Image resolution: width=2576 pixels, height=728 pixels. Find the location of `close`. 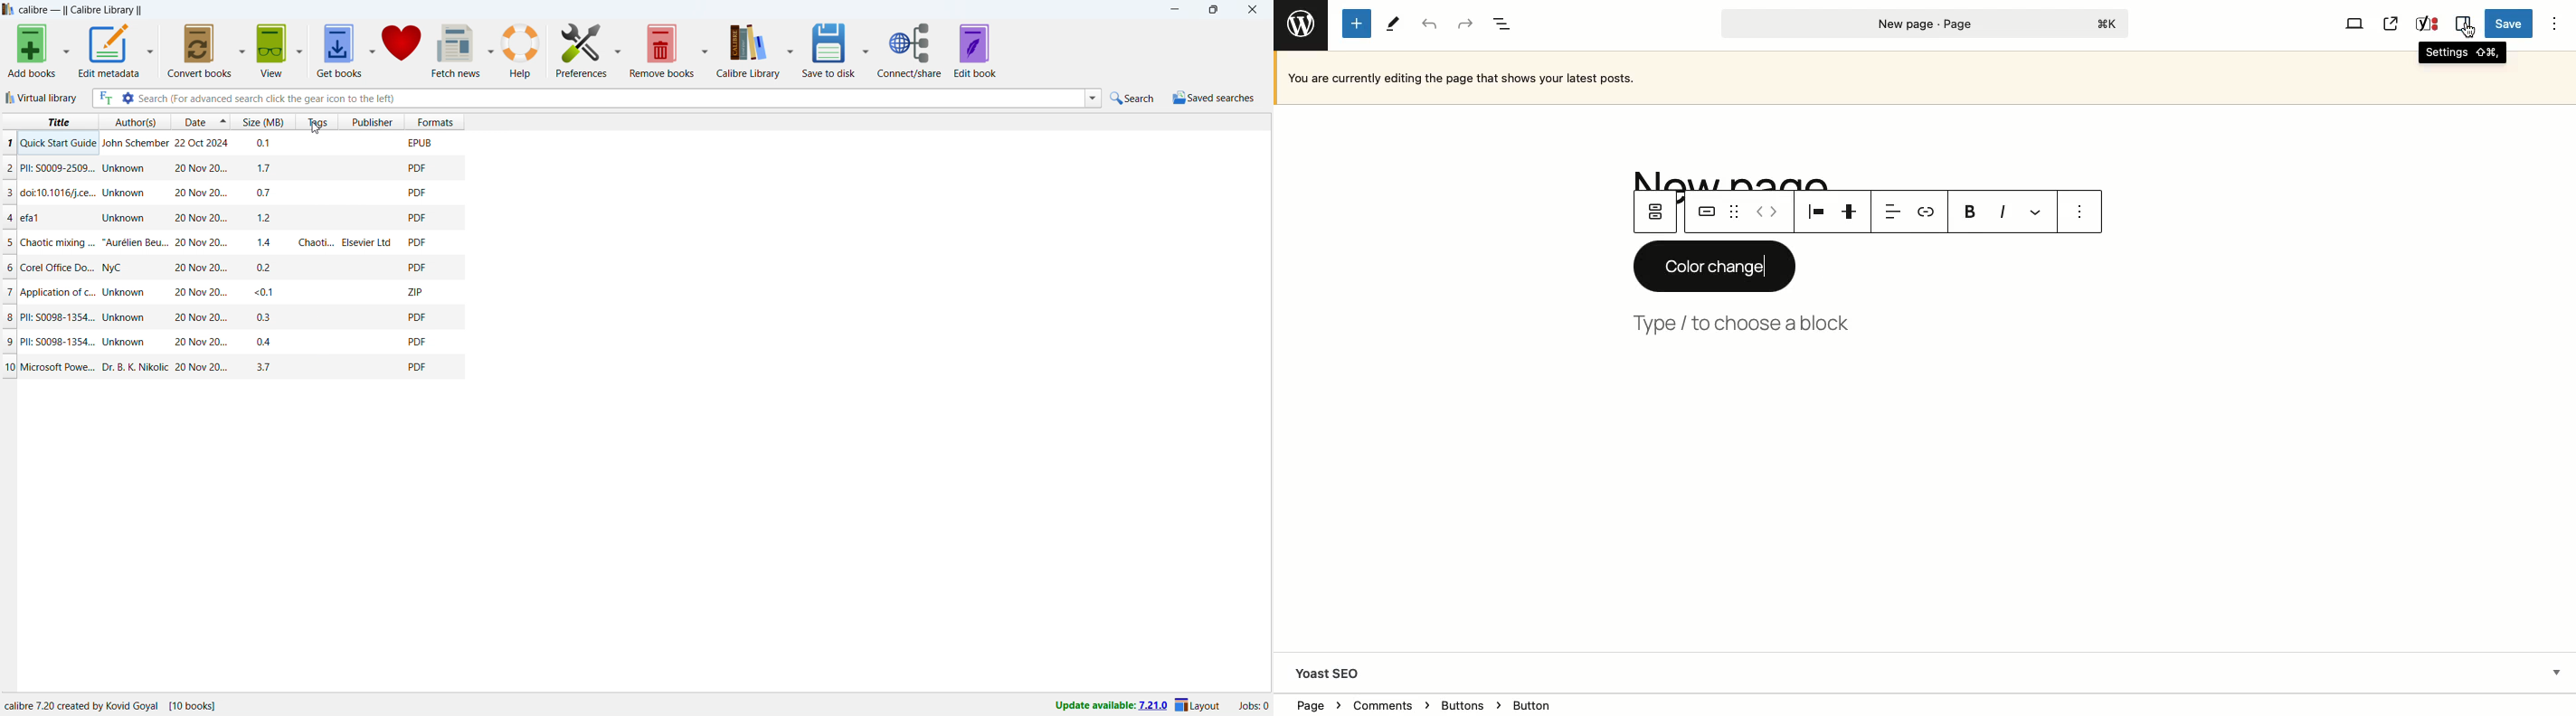

close is located at coordinates (1252, 10).